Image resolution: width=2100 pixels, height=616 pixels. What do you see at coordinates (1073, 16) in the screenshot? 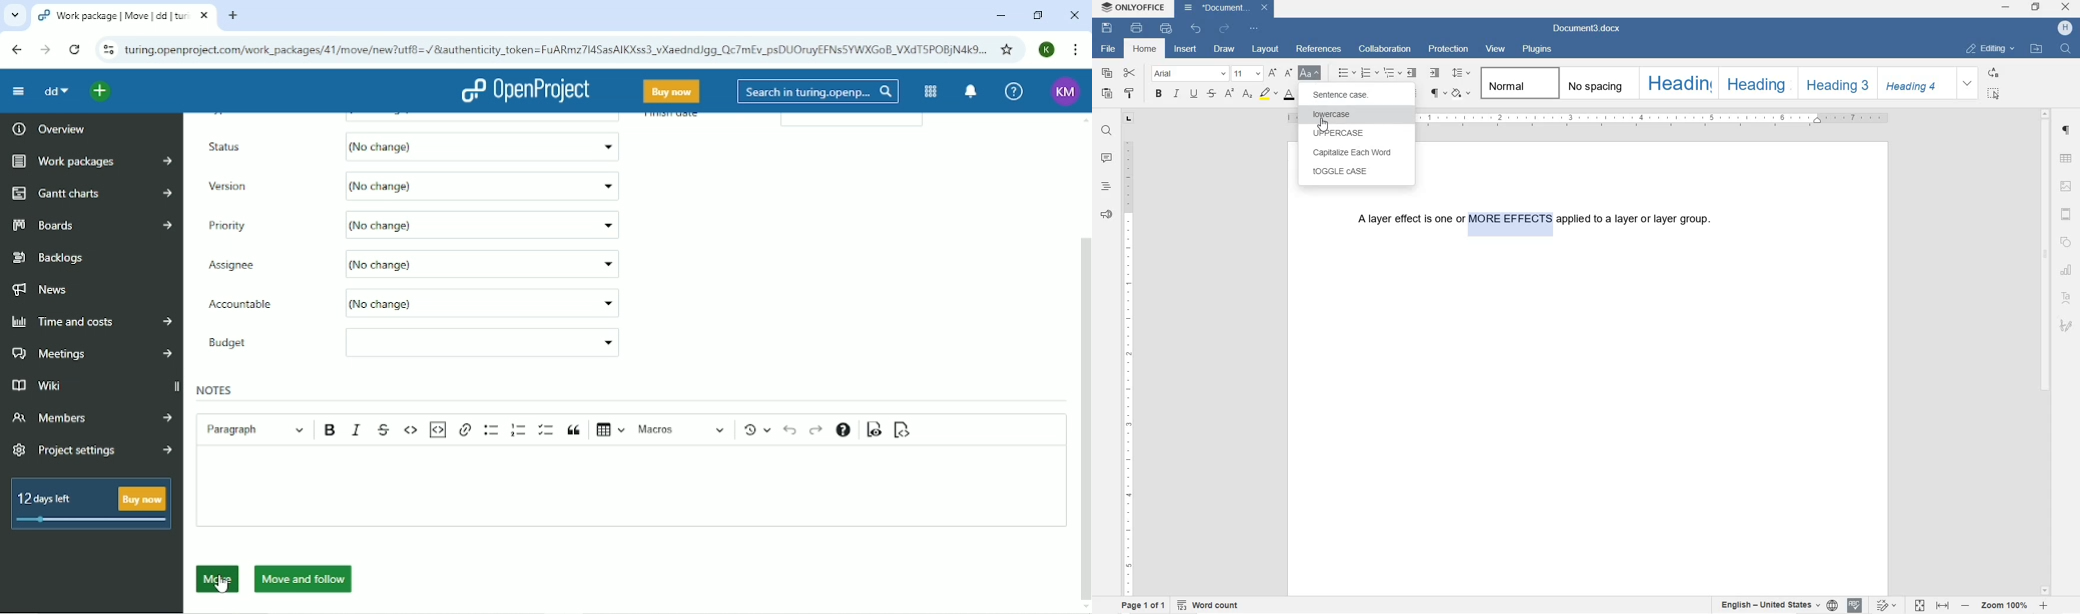
I see `Close` at bounding box center [1073, 16].